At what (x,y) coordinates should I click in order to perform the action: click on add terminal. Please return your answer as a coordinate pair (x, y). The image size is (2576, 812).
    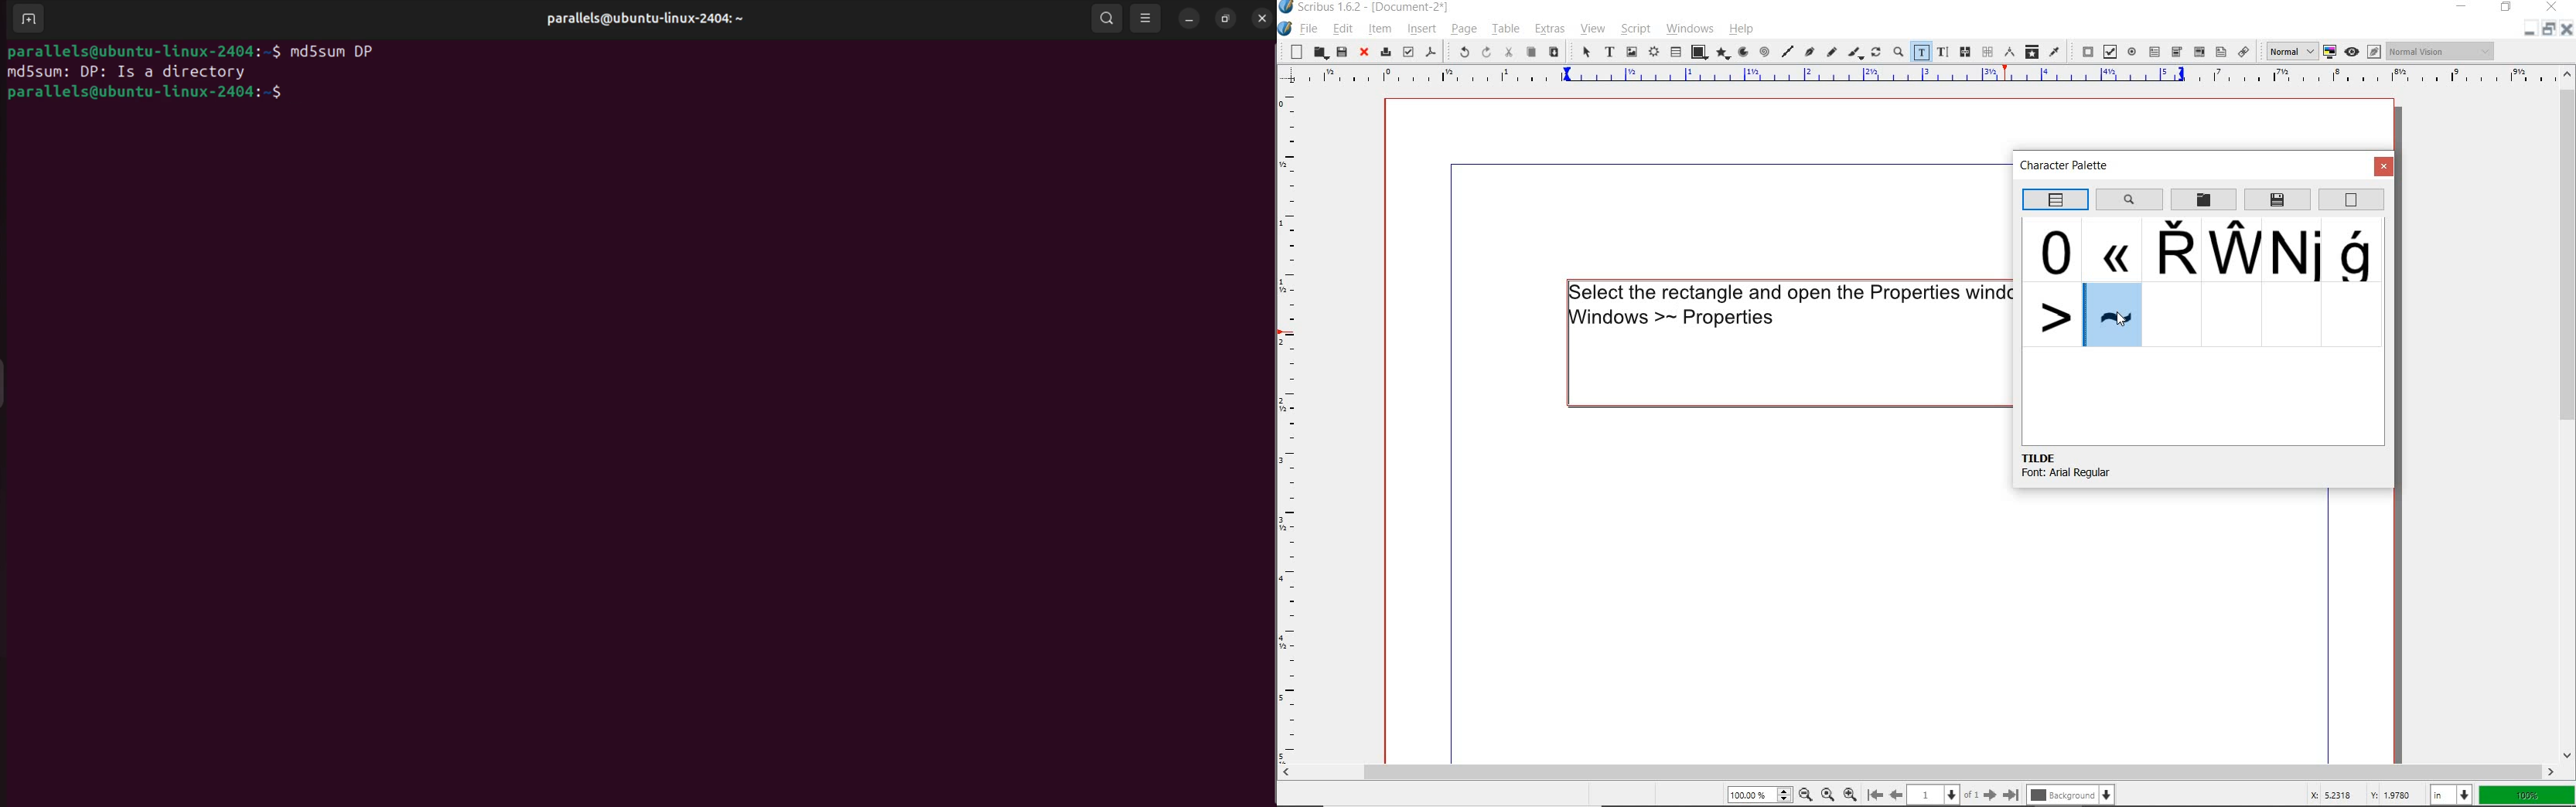
    Looking at the image, I should click on (26, 19).